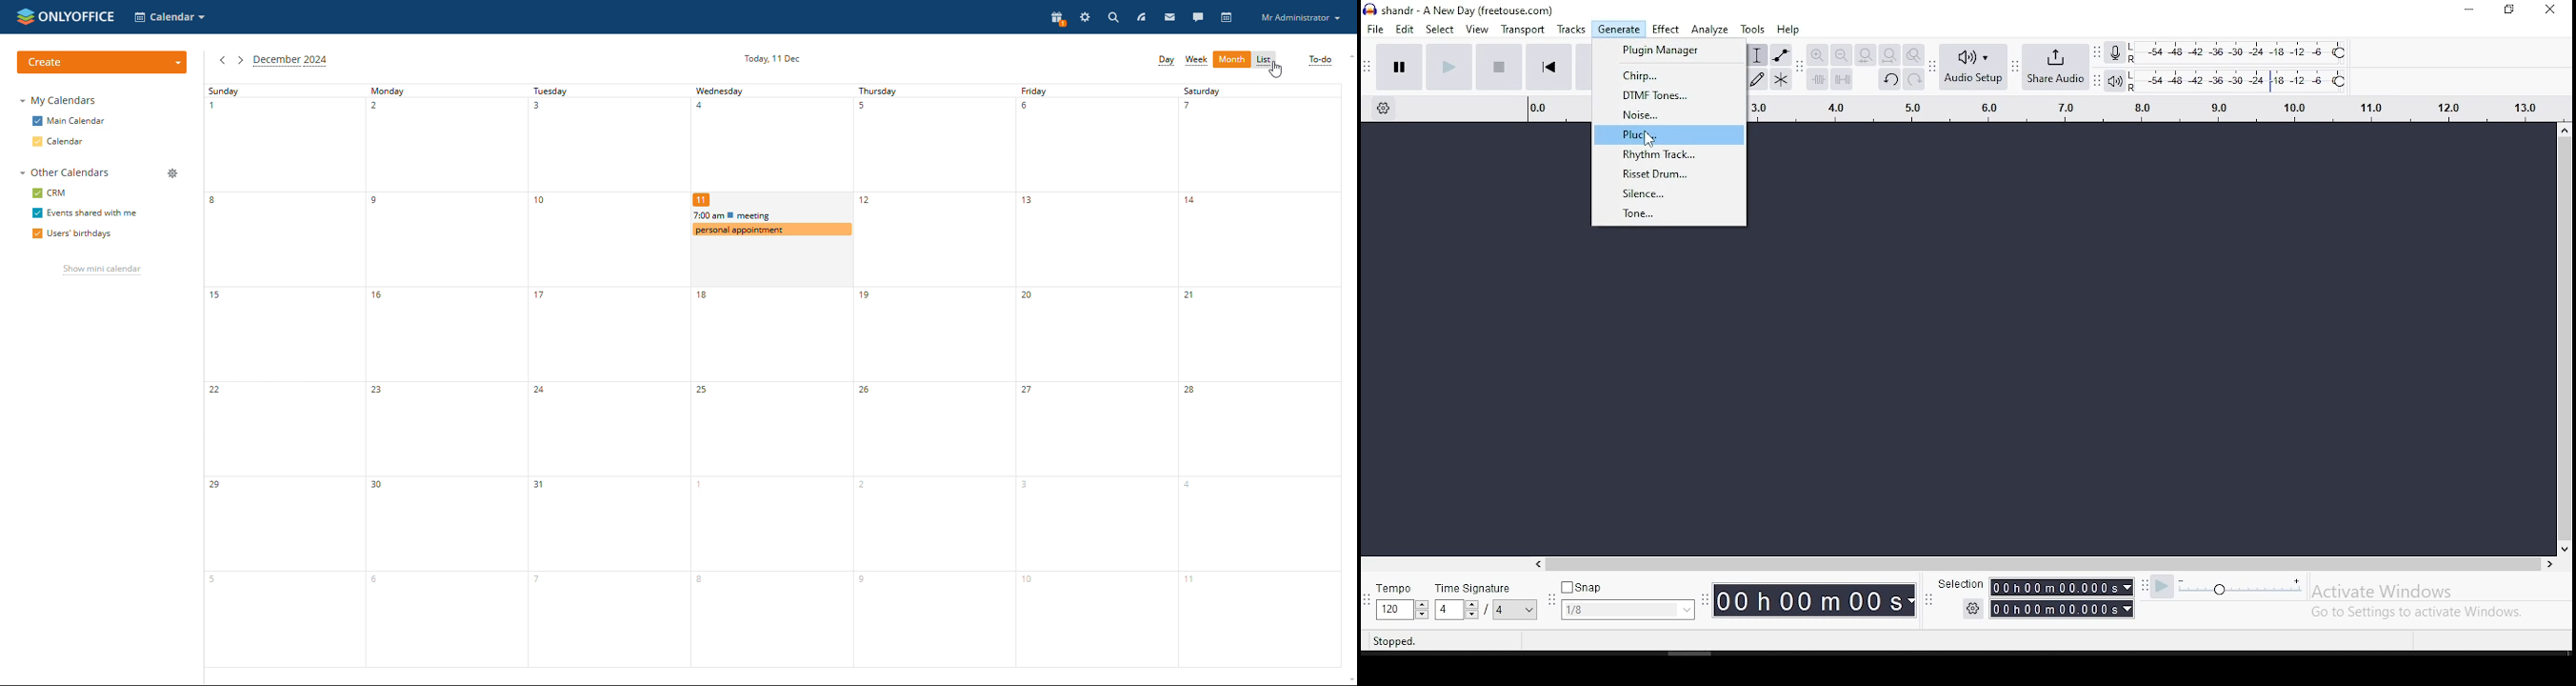  I want to click on pluck, so click(1670, 134).